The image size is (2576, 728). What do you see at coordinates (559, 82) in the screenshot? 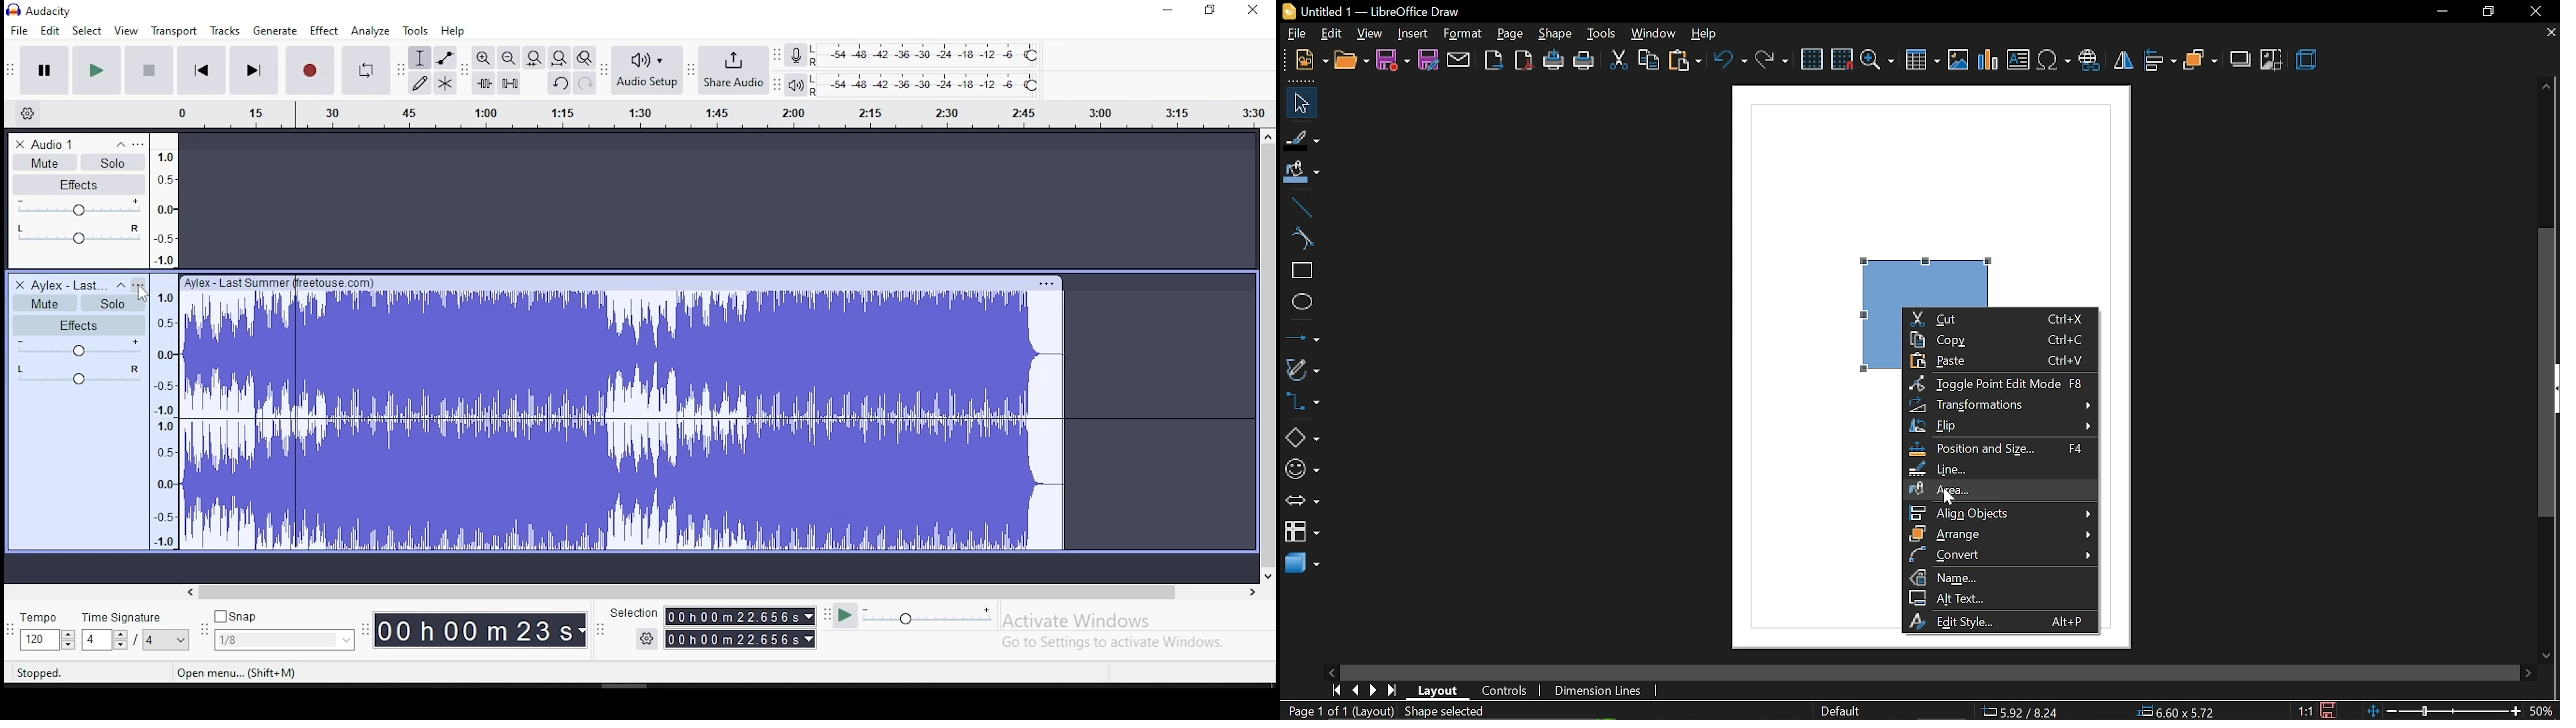
I see `undo` at bounding box center [559, 82].